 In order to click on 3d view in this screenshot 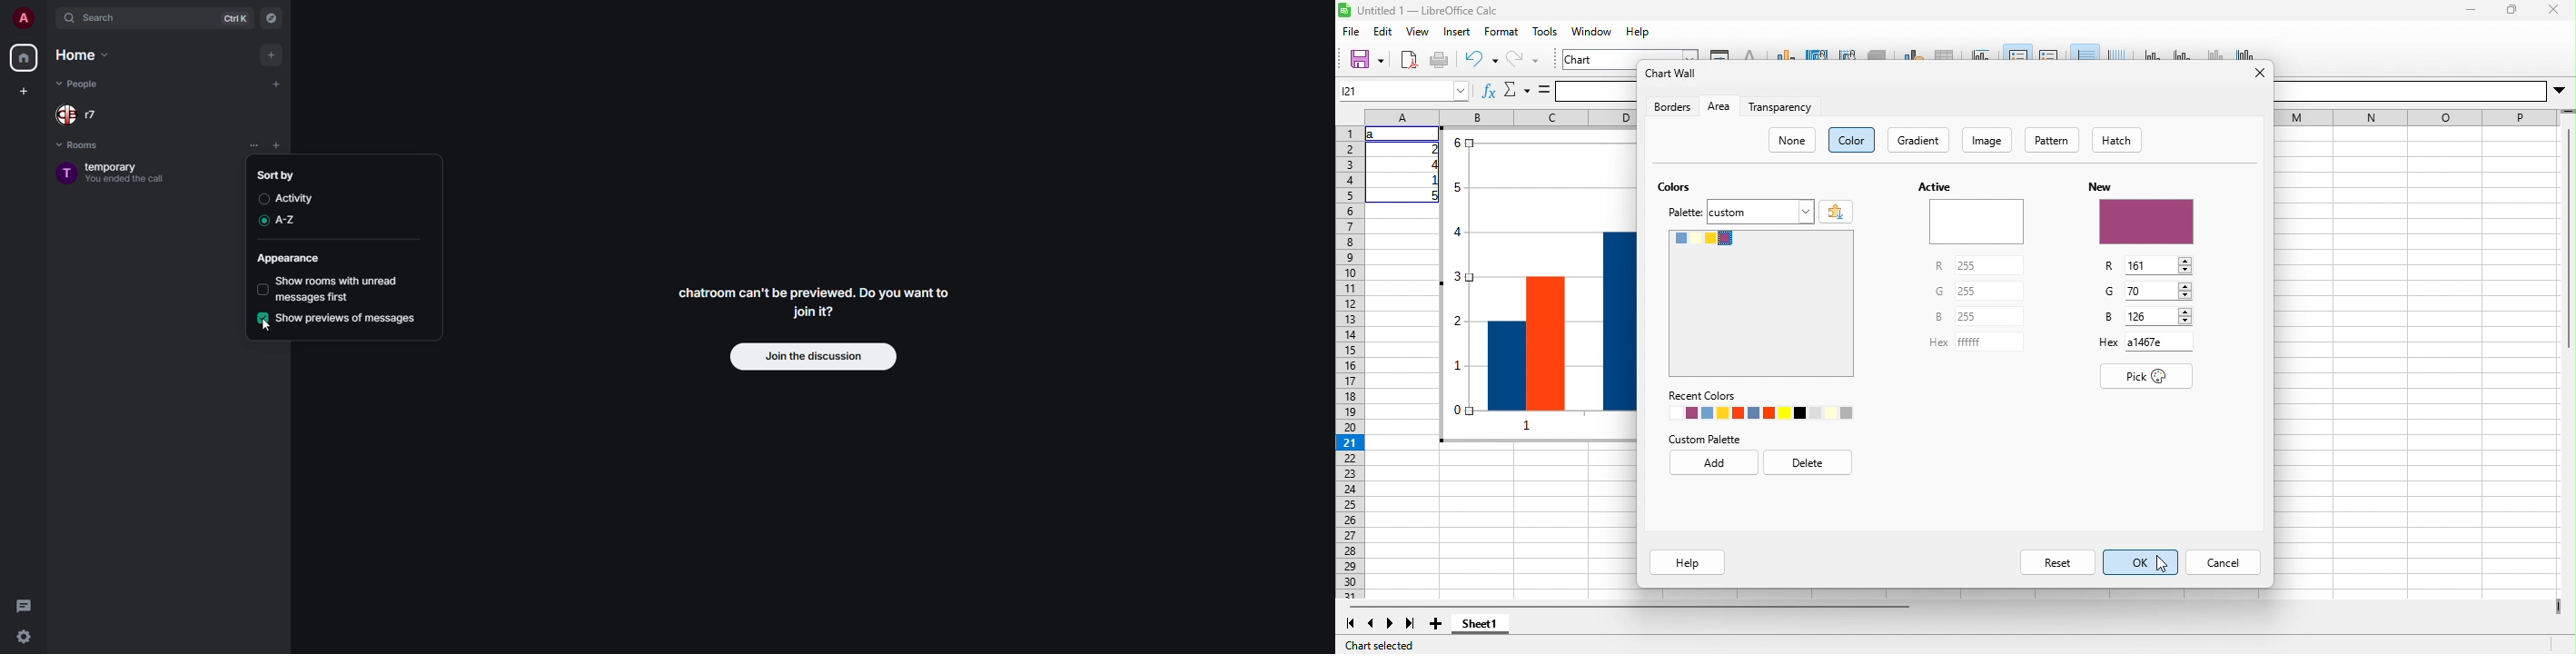, I will do `click(1877, 54)`.